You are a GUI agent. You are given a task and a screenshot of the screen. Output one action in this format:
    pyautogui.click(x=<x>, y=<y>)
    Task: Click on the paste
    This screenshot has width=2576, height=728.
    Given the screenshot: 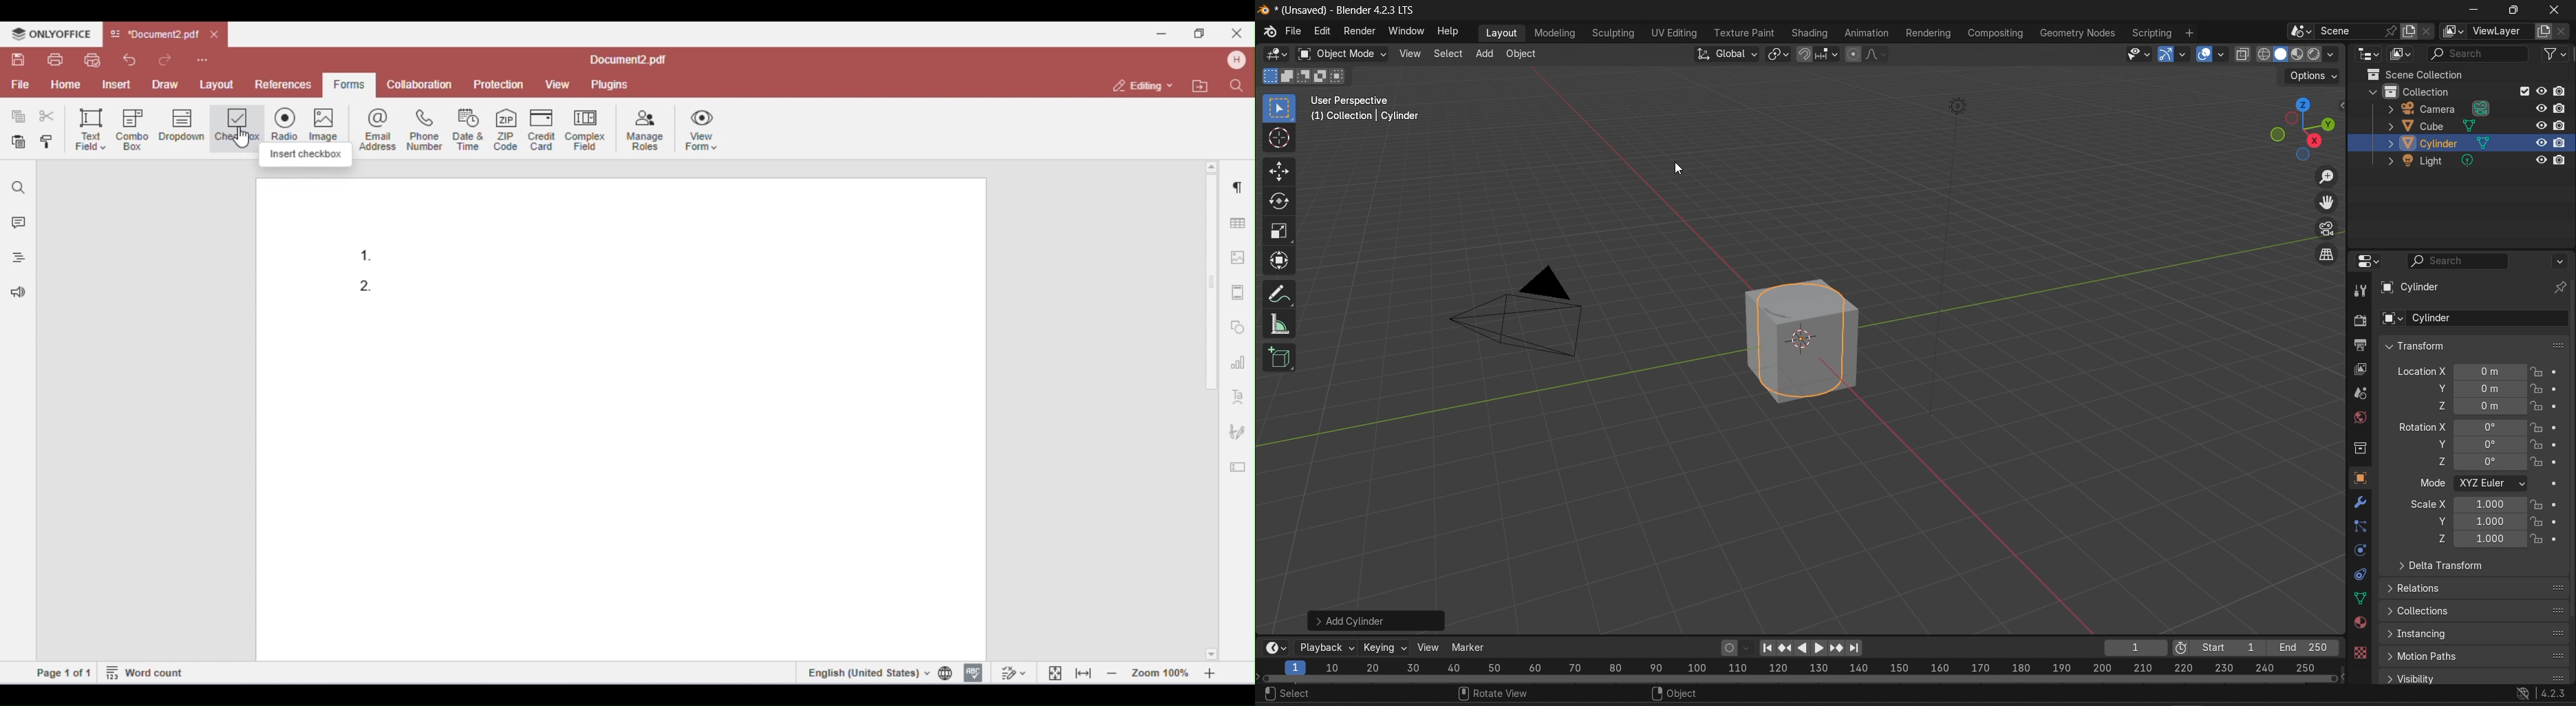 What is the action you would take?
    pyautogui.click(x=20, y=143)
    